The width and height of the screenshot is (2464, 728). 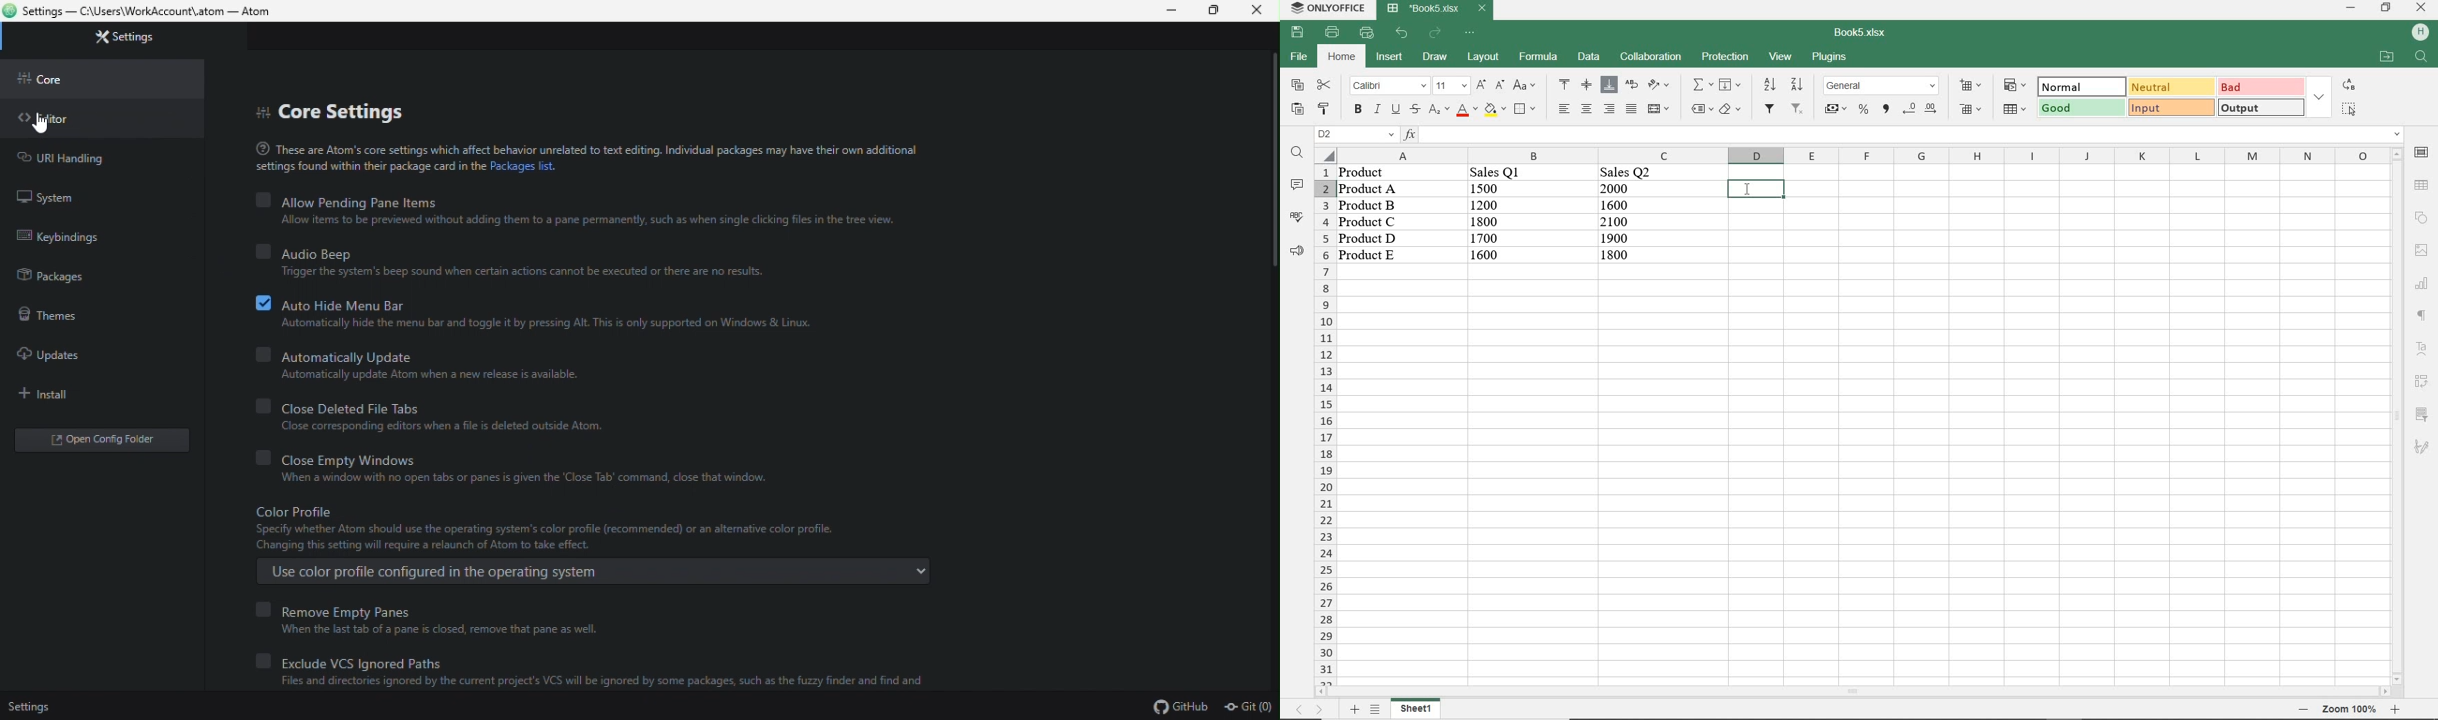 What do you see at coordinates (1368, 32) in the screenshot?
I see `quick print` at bounding box center [1368, 32].